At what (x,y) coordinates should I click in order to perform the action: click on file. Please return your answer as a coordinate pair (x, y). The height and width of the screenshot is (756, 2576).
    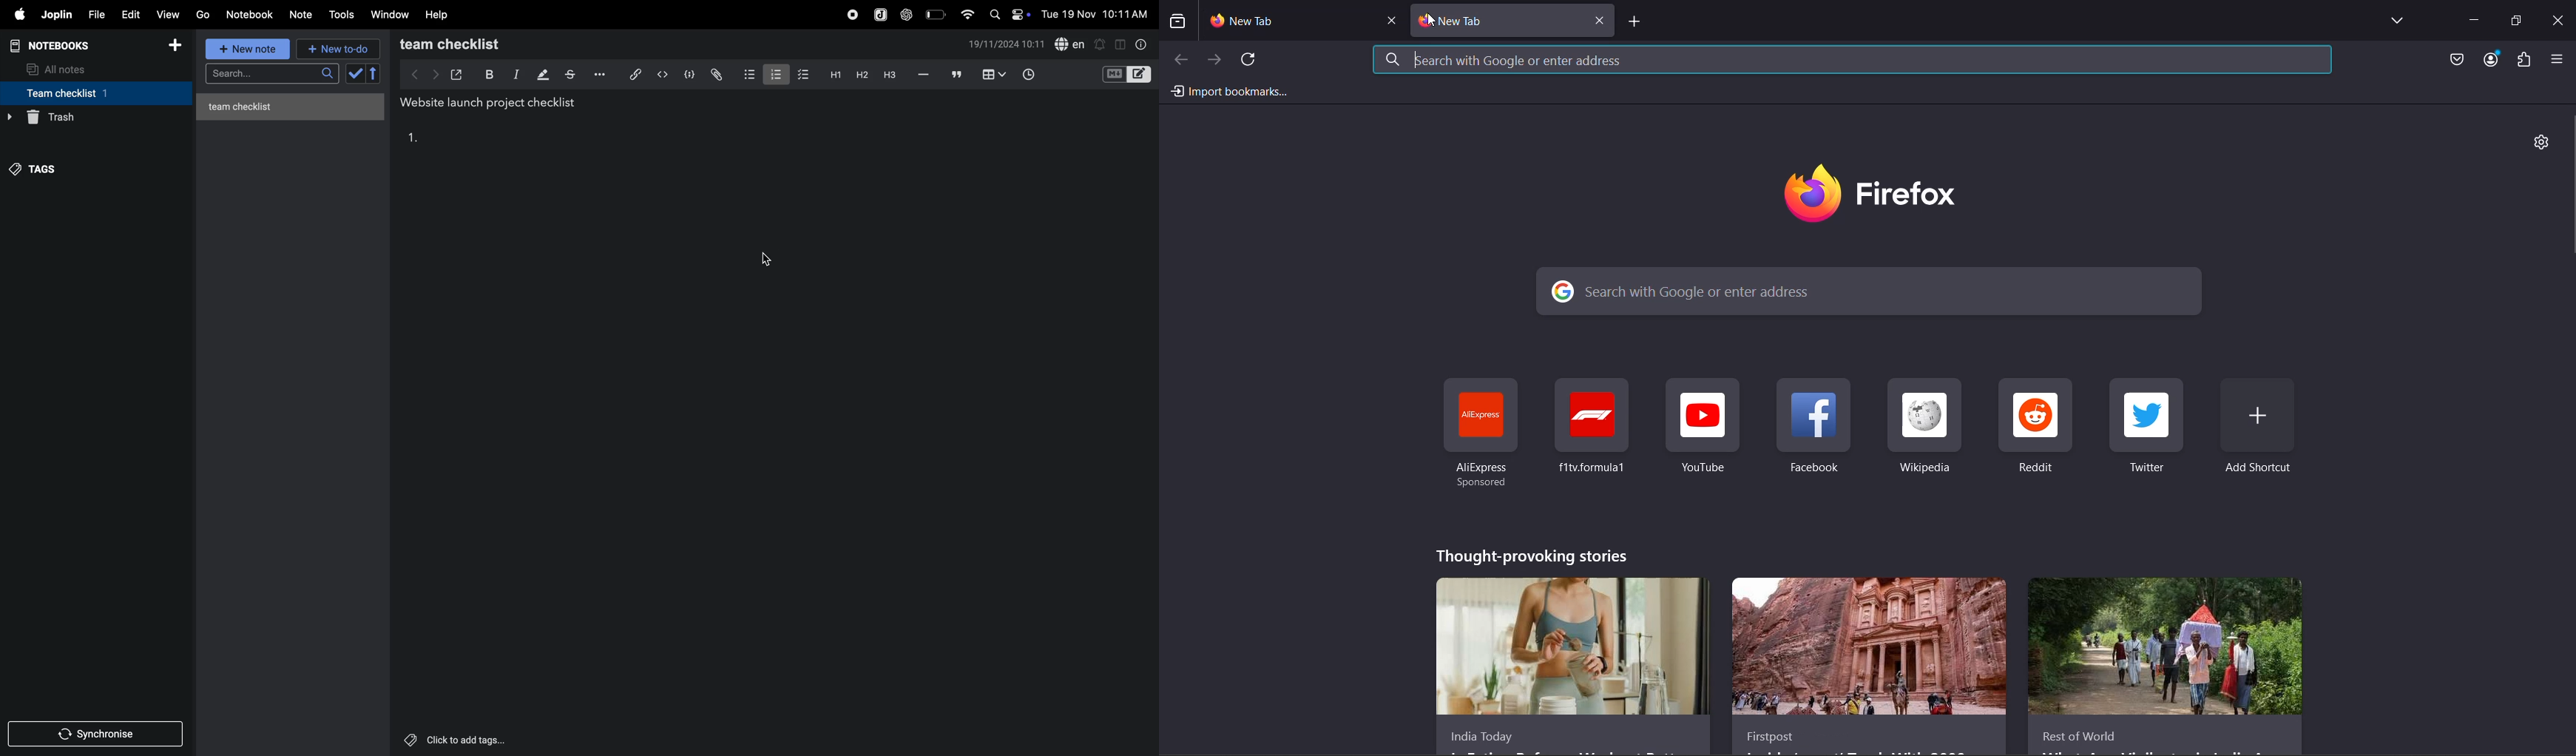
    Looking at the image, I should click on (96, 13).